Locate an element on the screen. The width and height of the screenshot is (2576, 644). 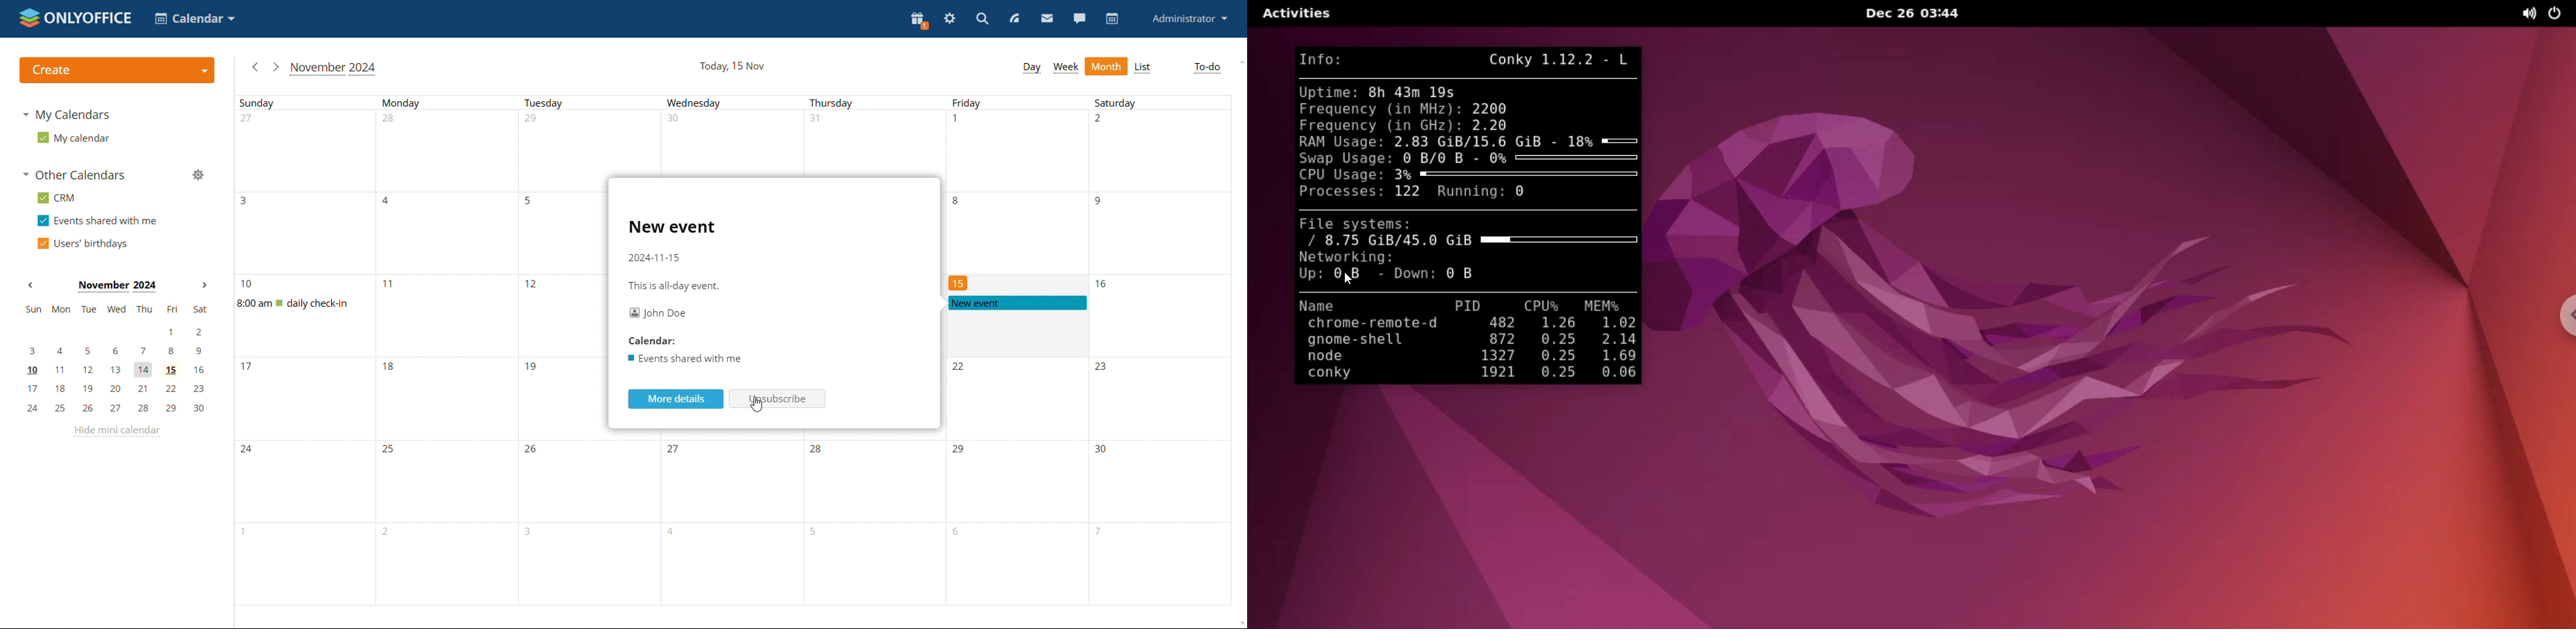
Number is located at coordinates (247, 369).